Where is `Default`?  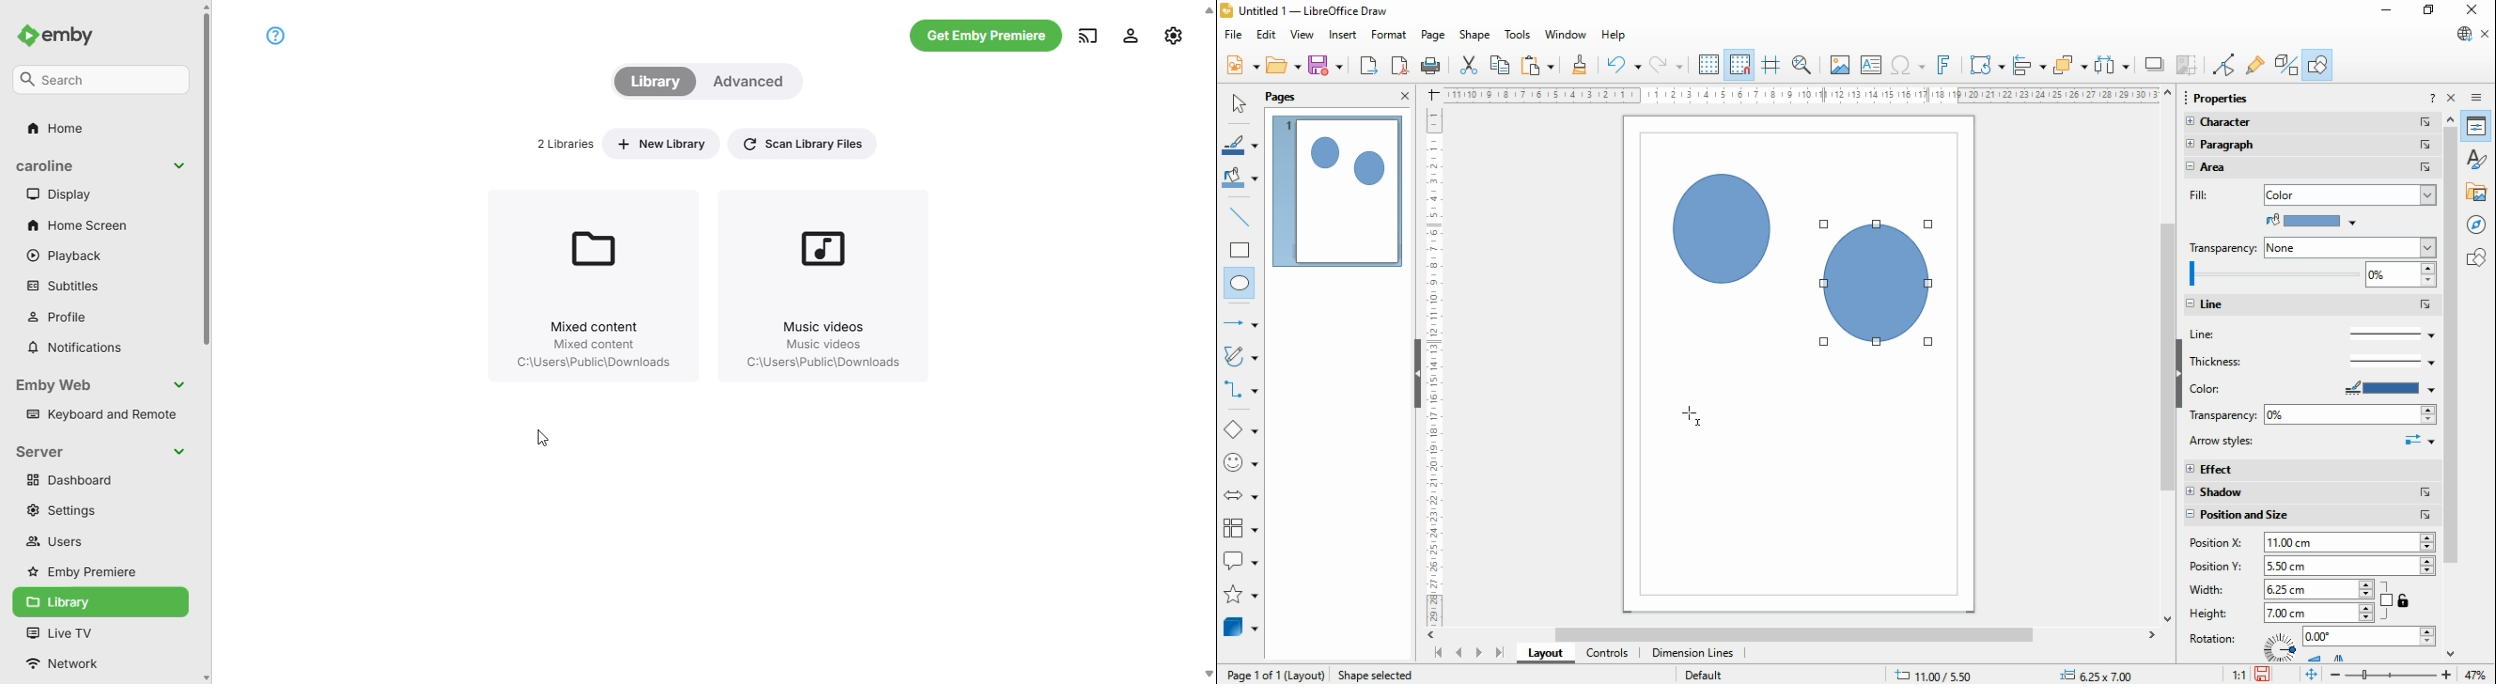
Default is located at coordinates (1703, 673).